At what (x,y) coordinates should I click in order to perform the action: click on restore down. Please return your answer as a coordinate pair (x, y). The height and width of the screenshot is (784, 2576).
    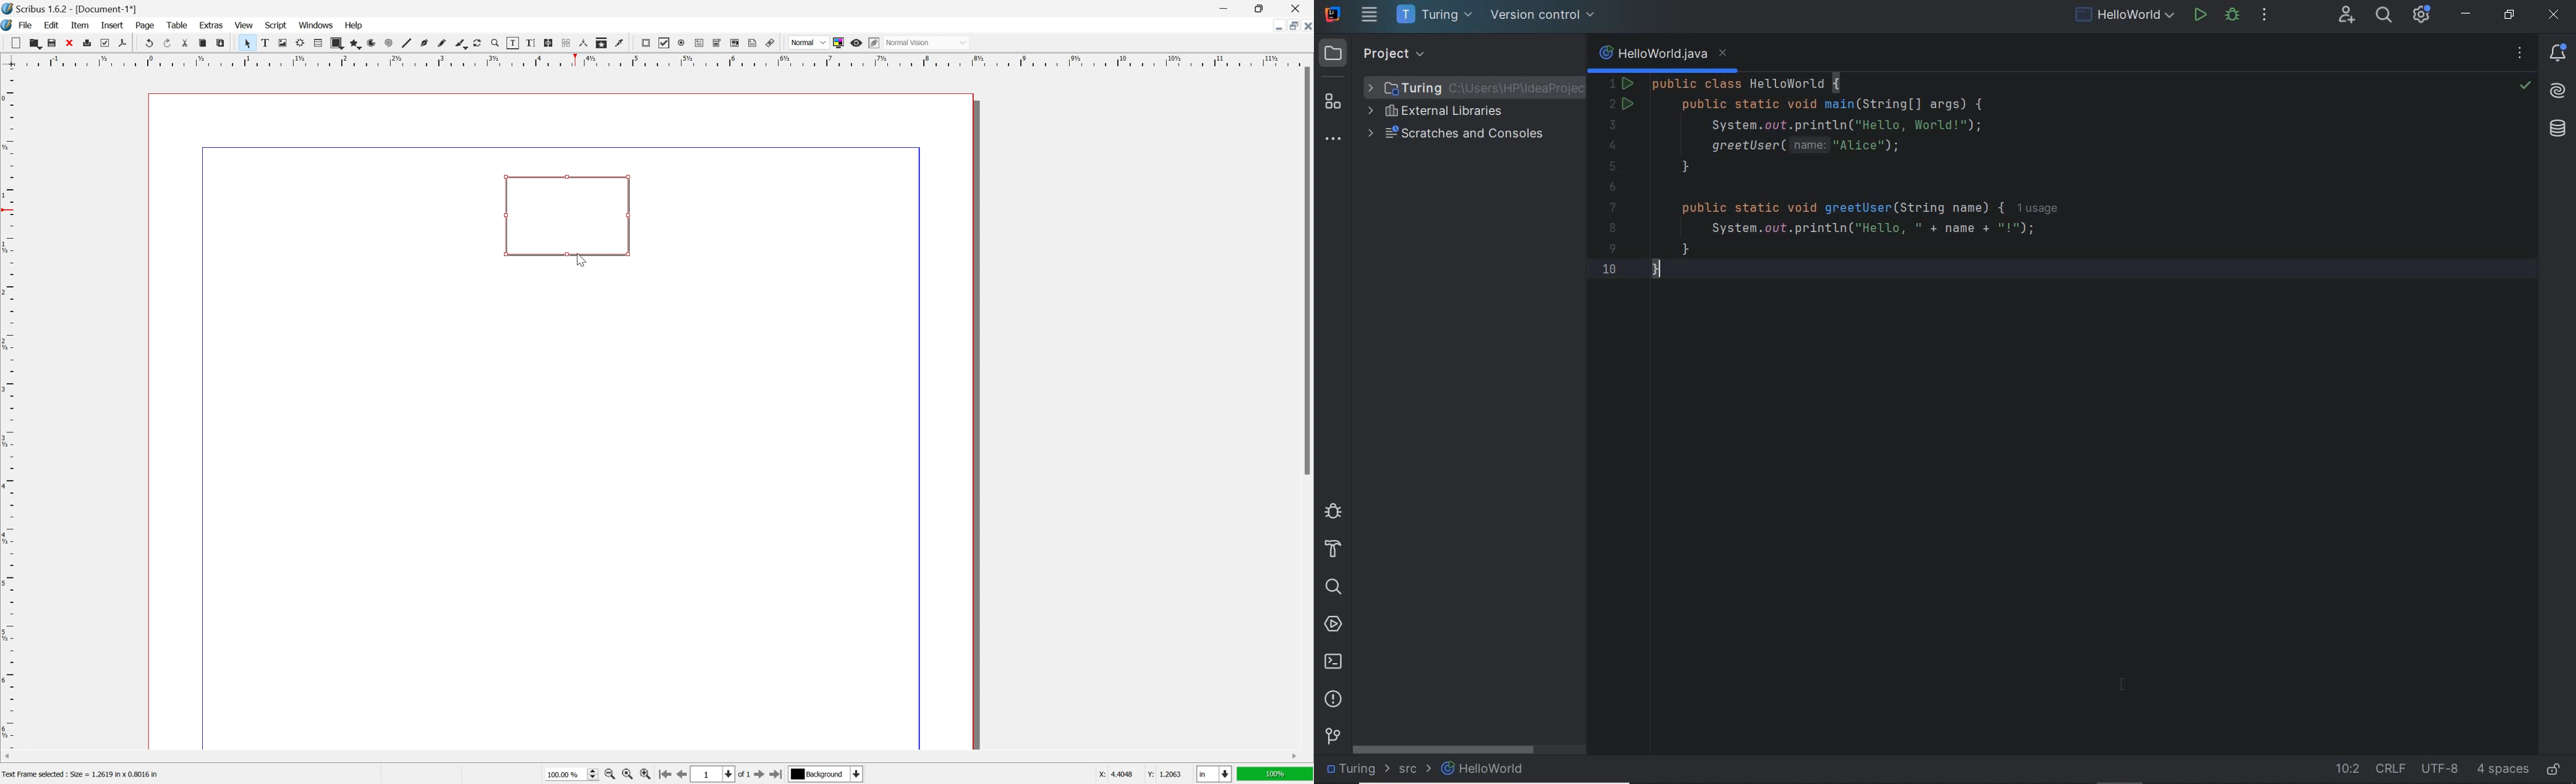
    Looking at the image, I should click on (1263, 8).